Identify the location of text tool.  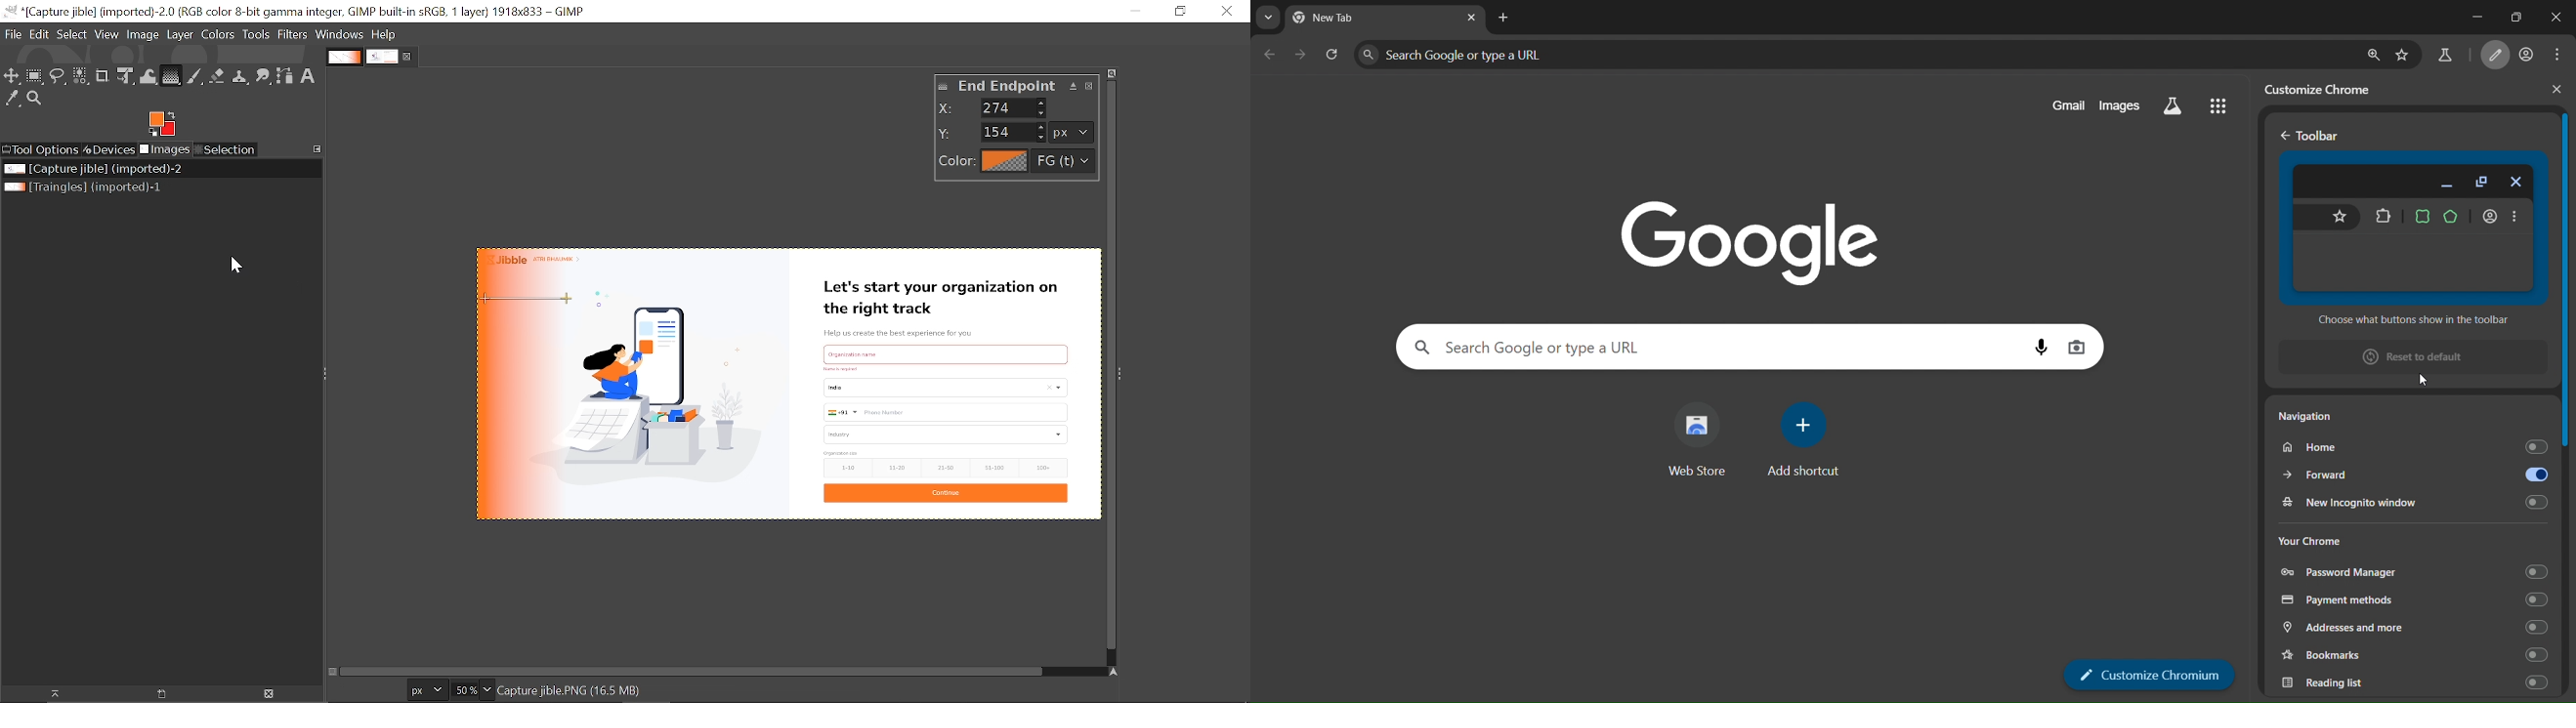
(311, 76).